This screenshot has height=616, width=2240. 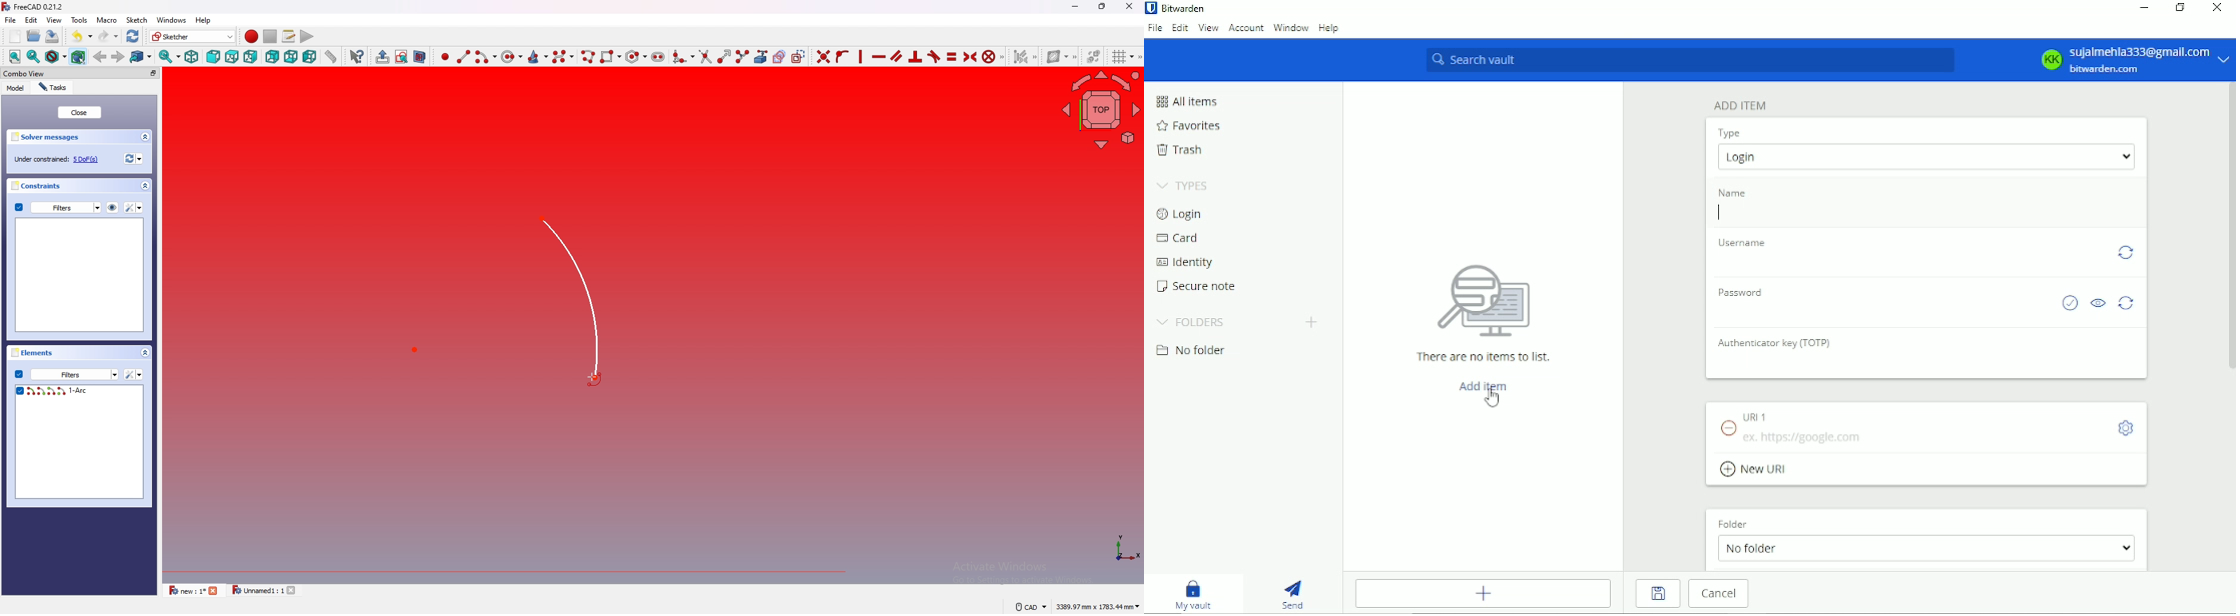 What do you see at coordinates (1180, 214) in the screenshot?
I see `Login` at bounding box center [1180, 214].